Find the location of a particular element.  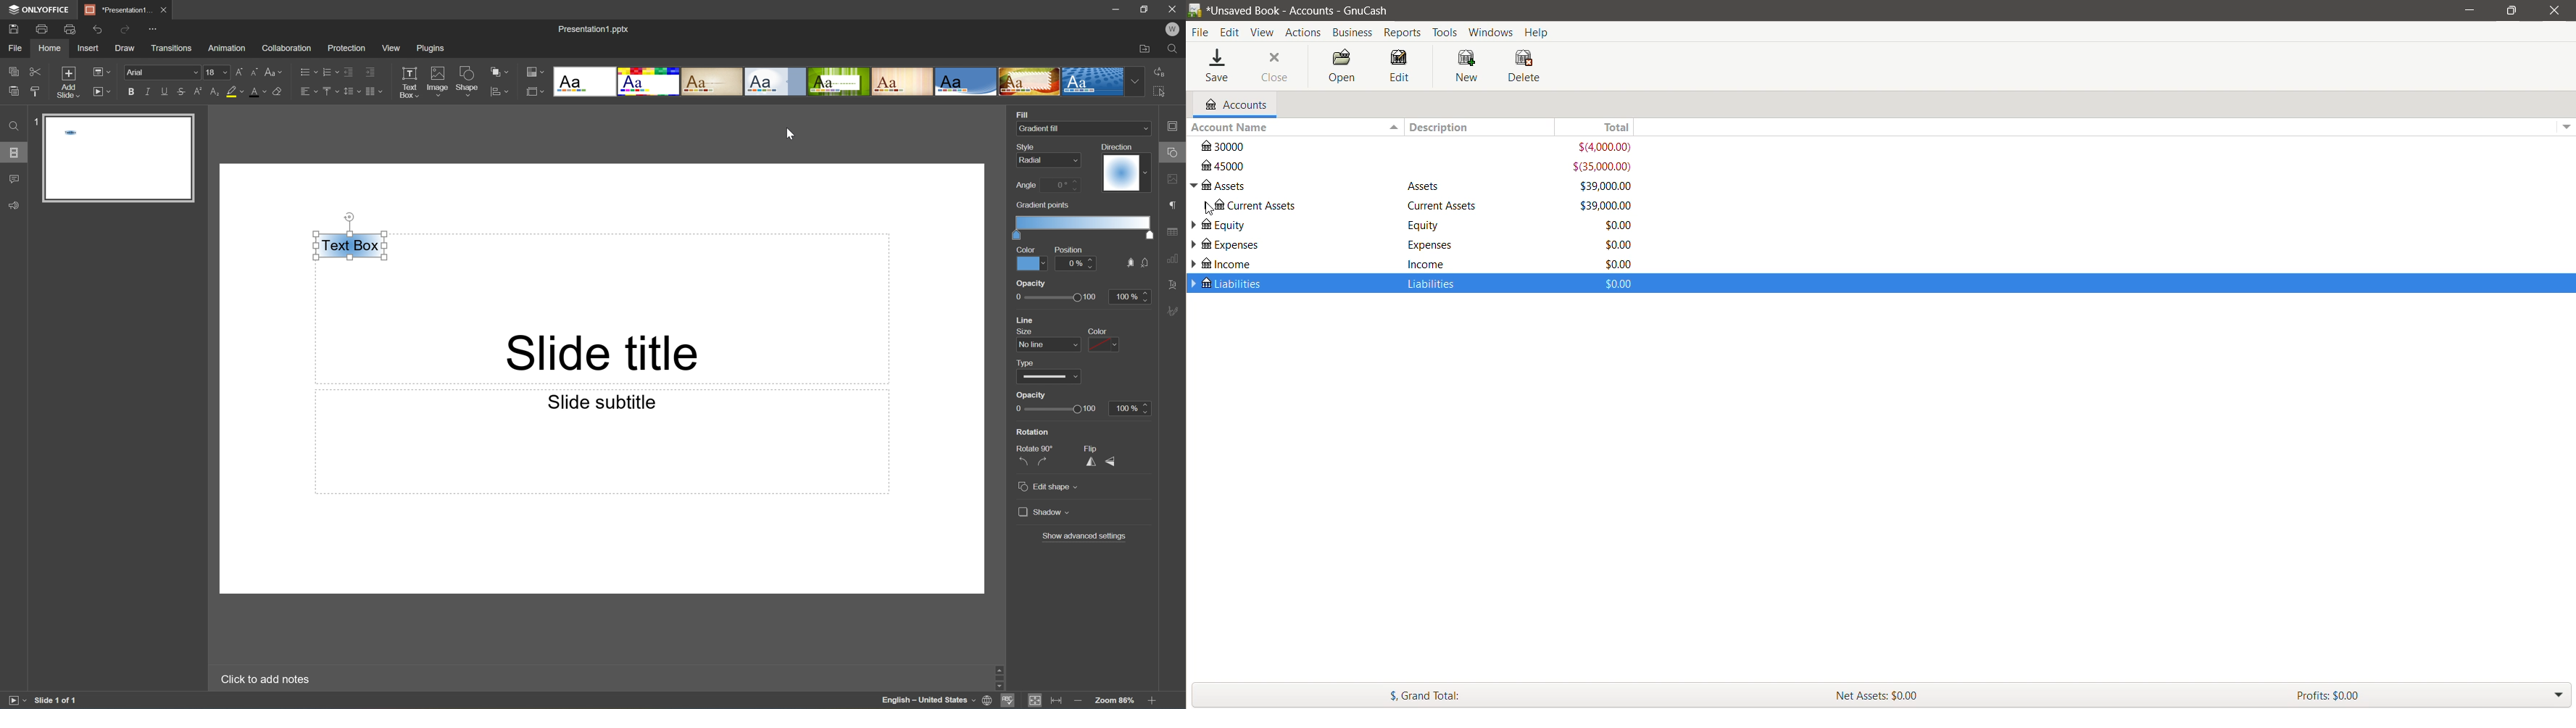

No line is located at coordinates (1047, 344).